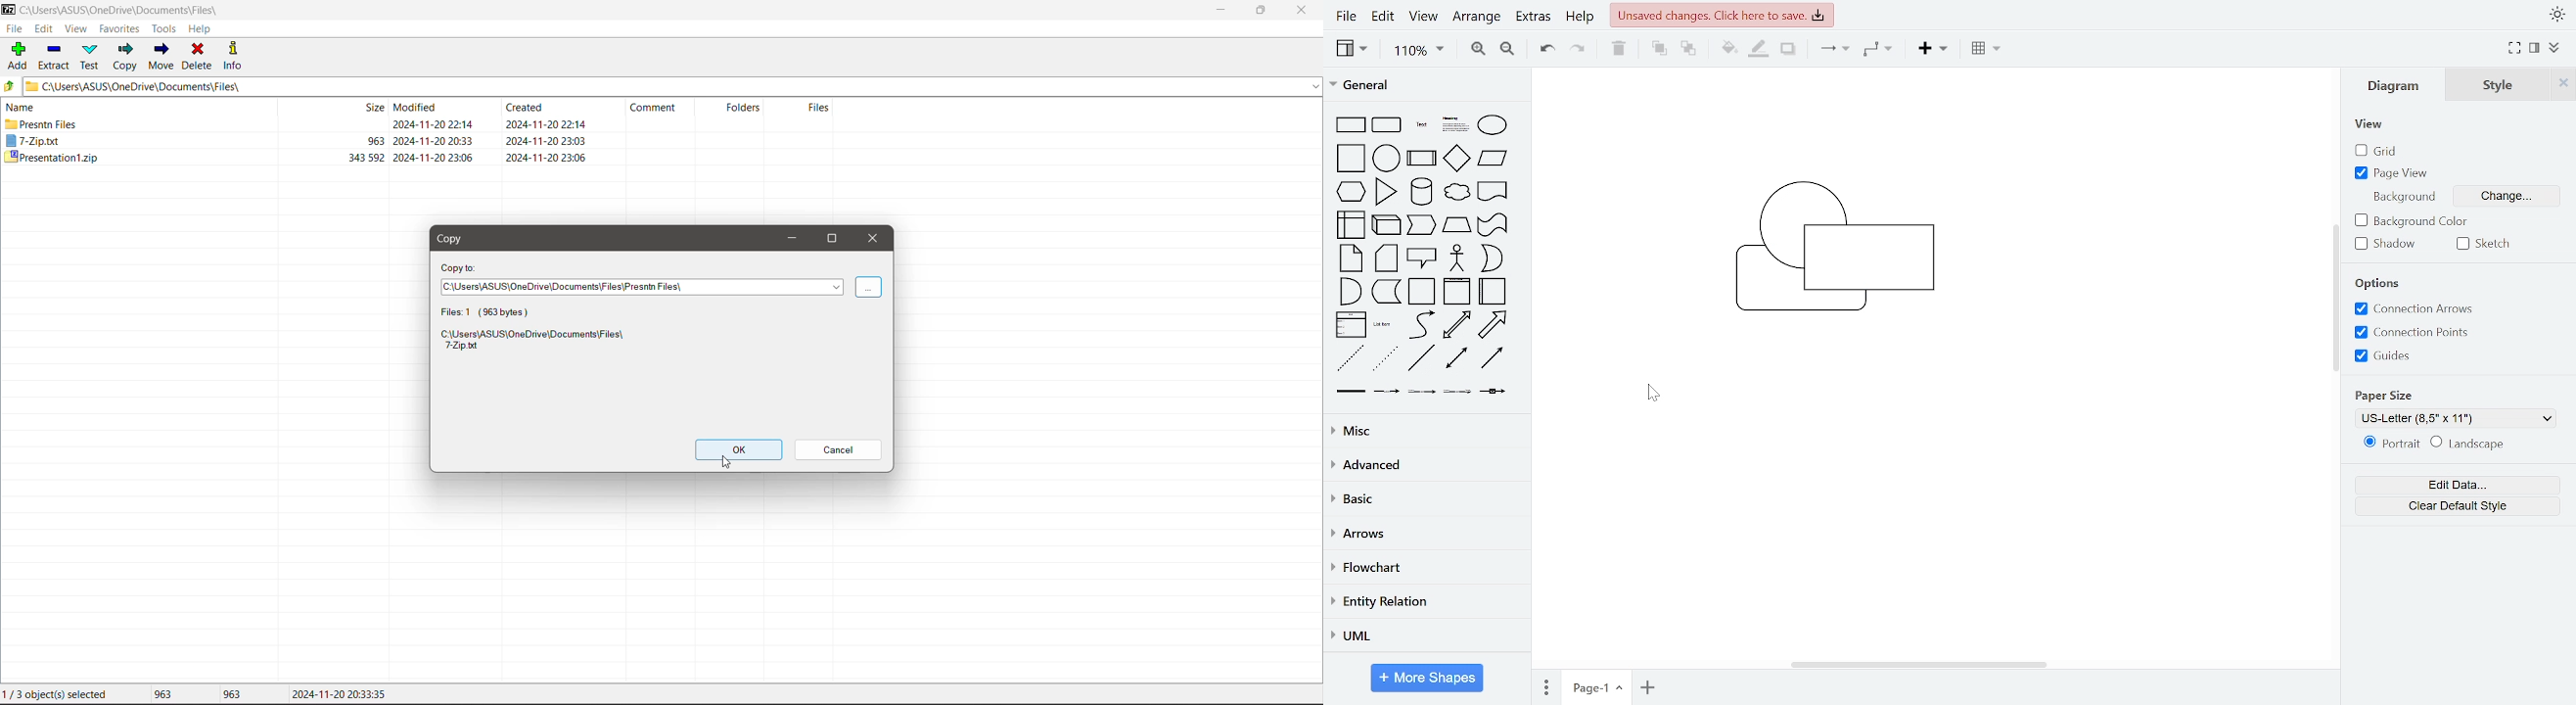 Image resolution: width=2576 pixels, height=728 pixels. What do you see at coordinates (1493, 160) in the screenshot?
I see `parallelogram` at bounding box center [1493, 160].